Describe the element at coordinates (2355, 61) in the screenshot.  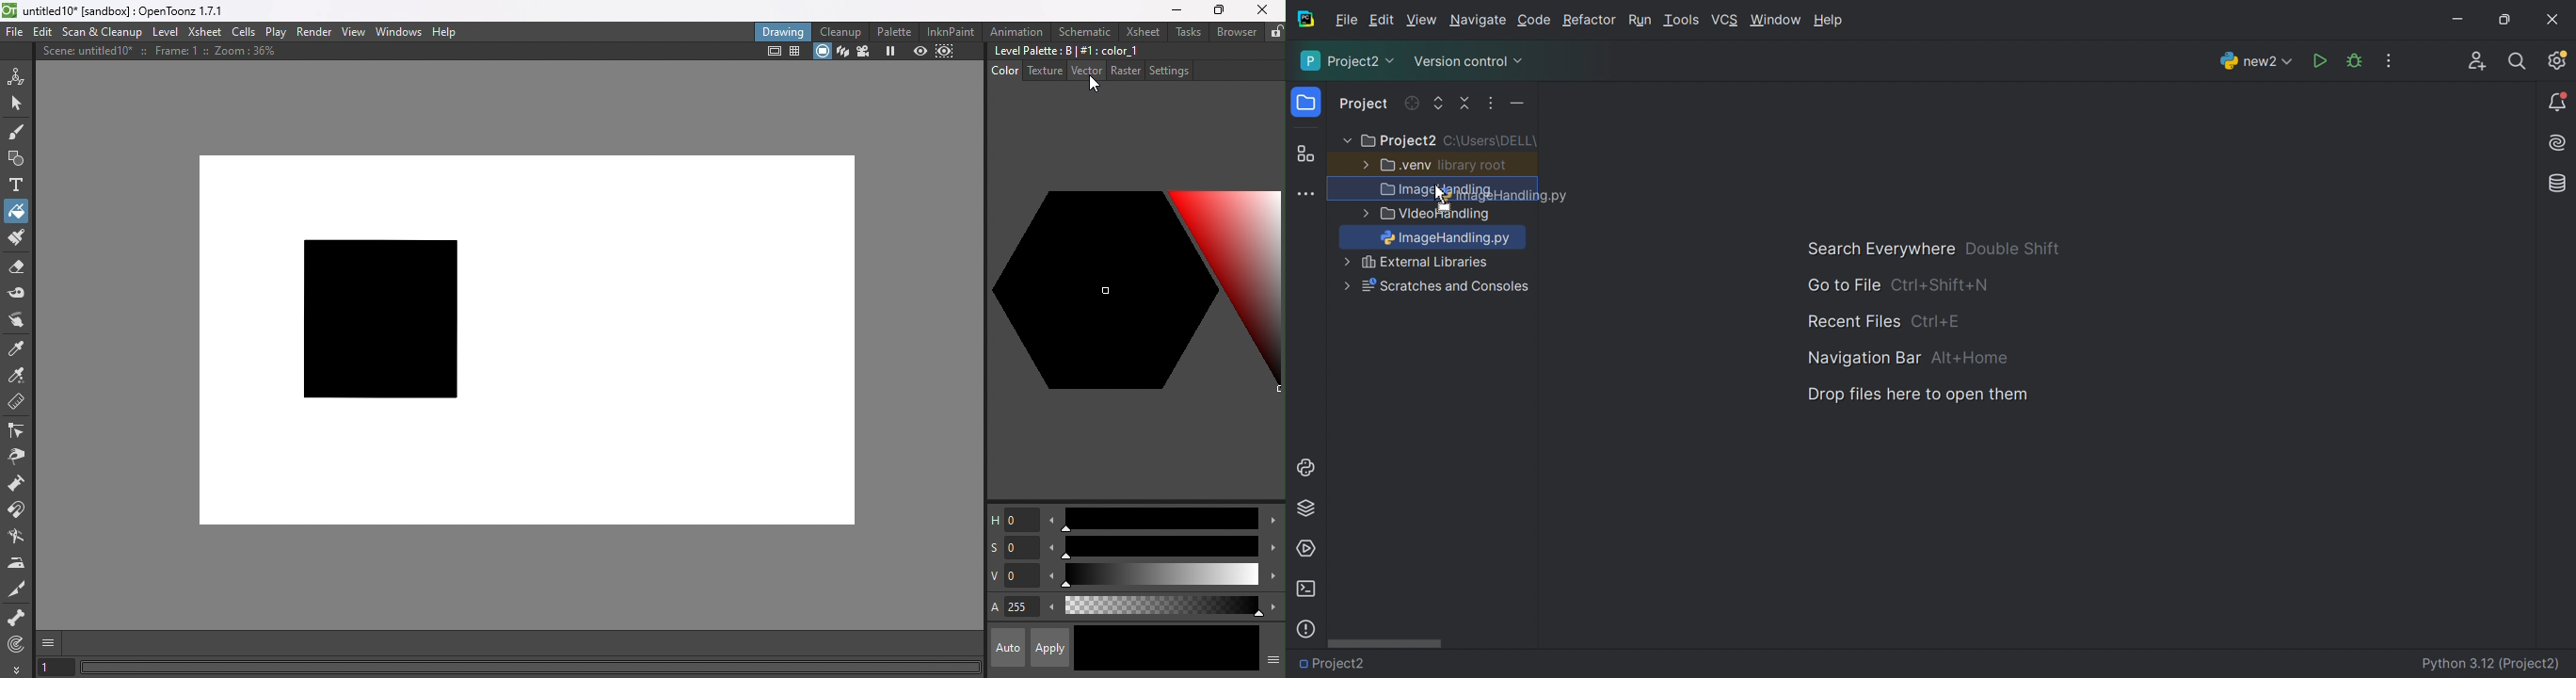
I see `Debug` at that location.